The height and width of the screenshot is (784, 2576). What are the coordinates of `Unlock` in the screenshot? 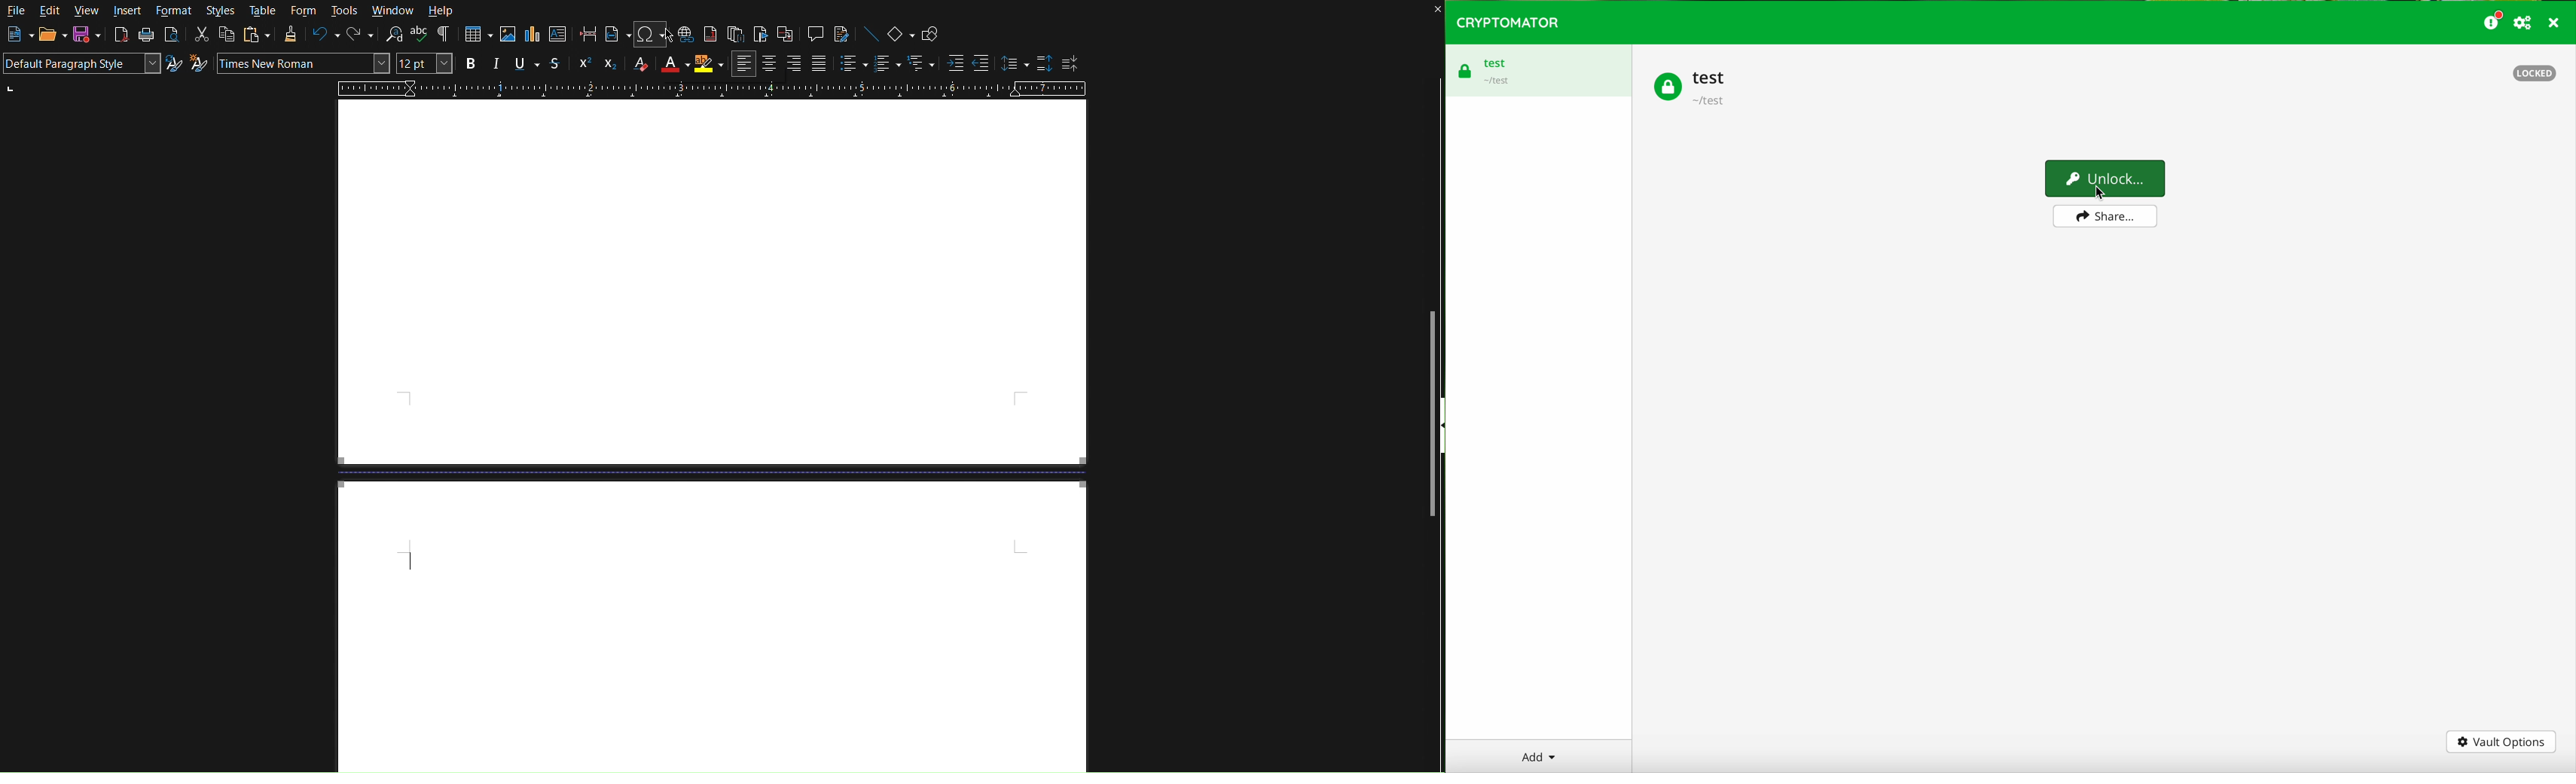 It's located at (2105, 180).